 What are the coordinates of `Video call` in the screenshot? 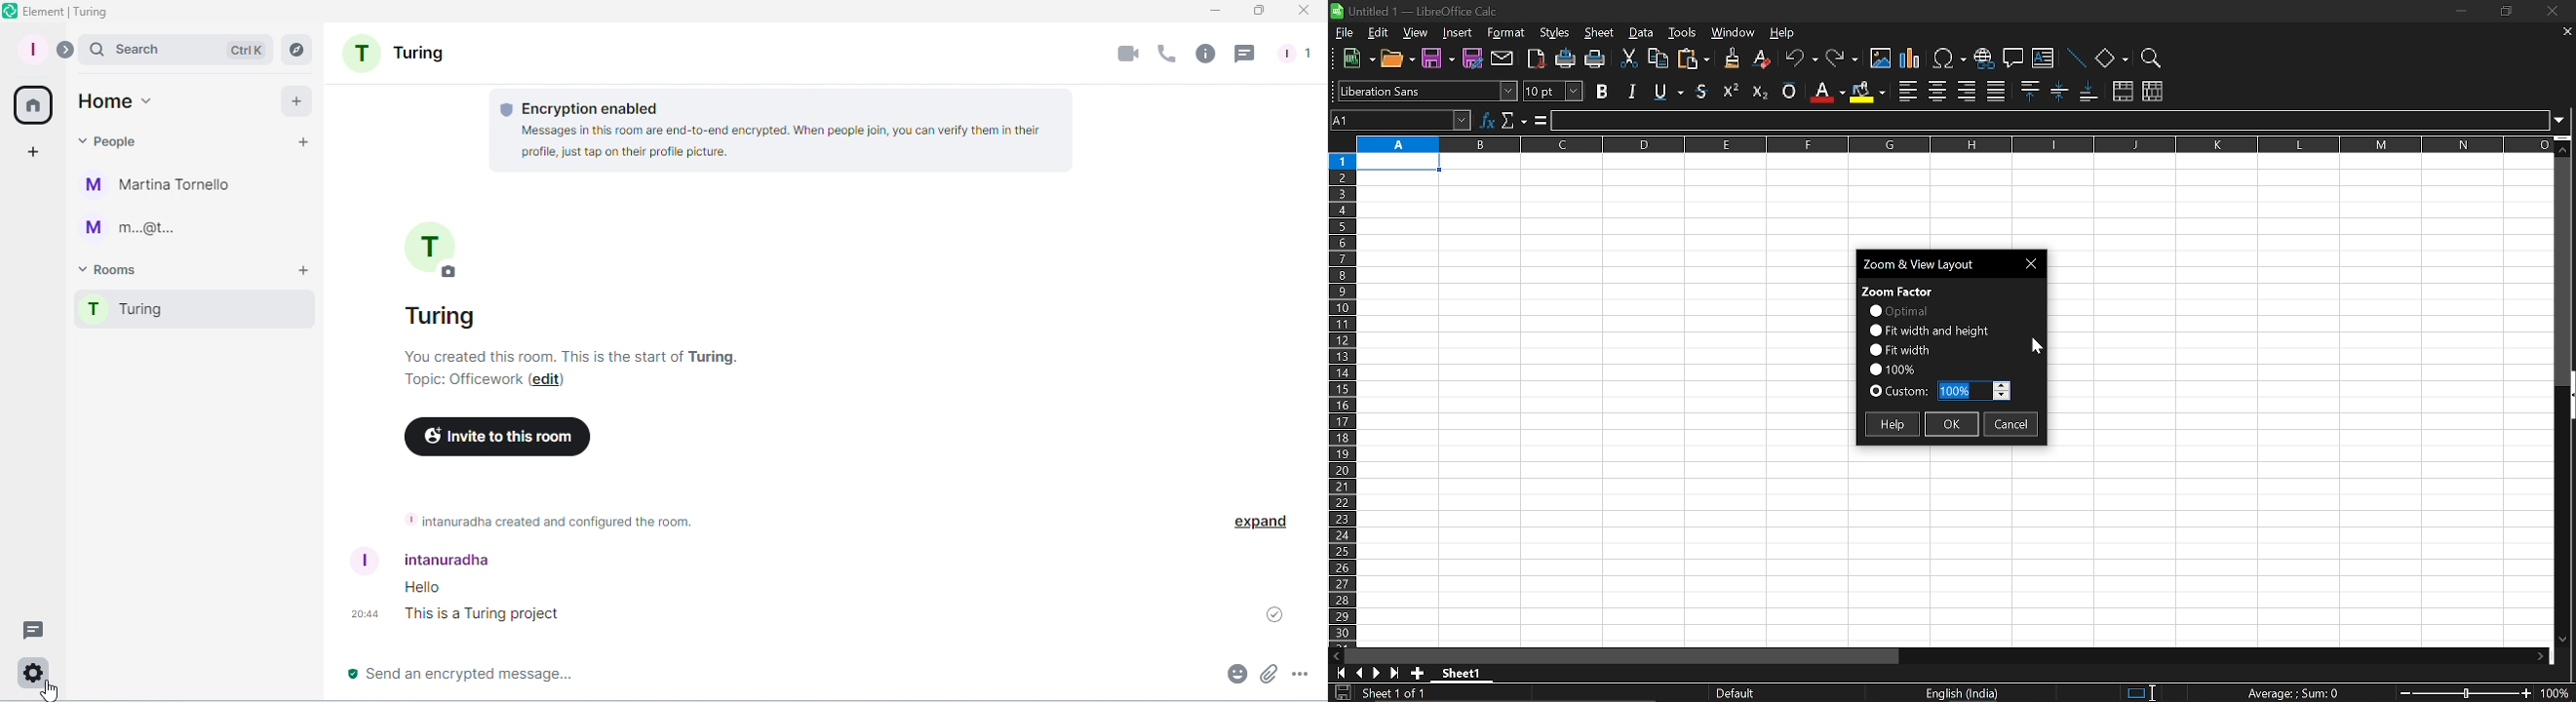 It's located at (1125, 55).